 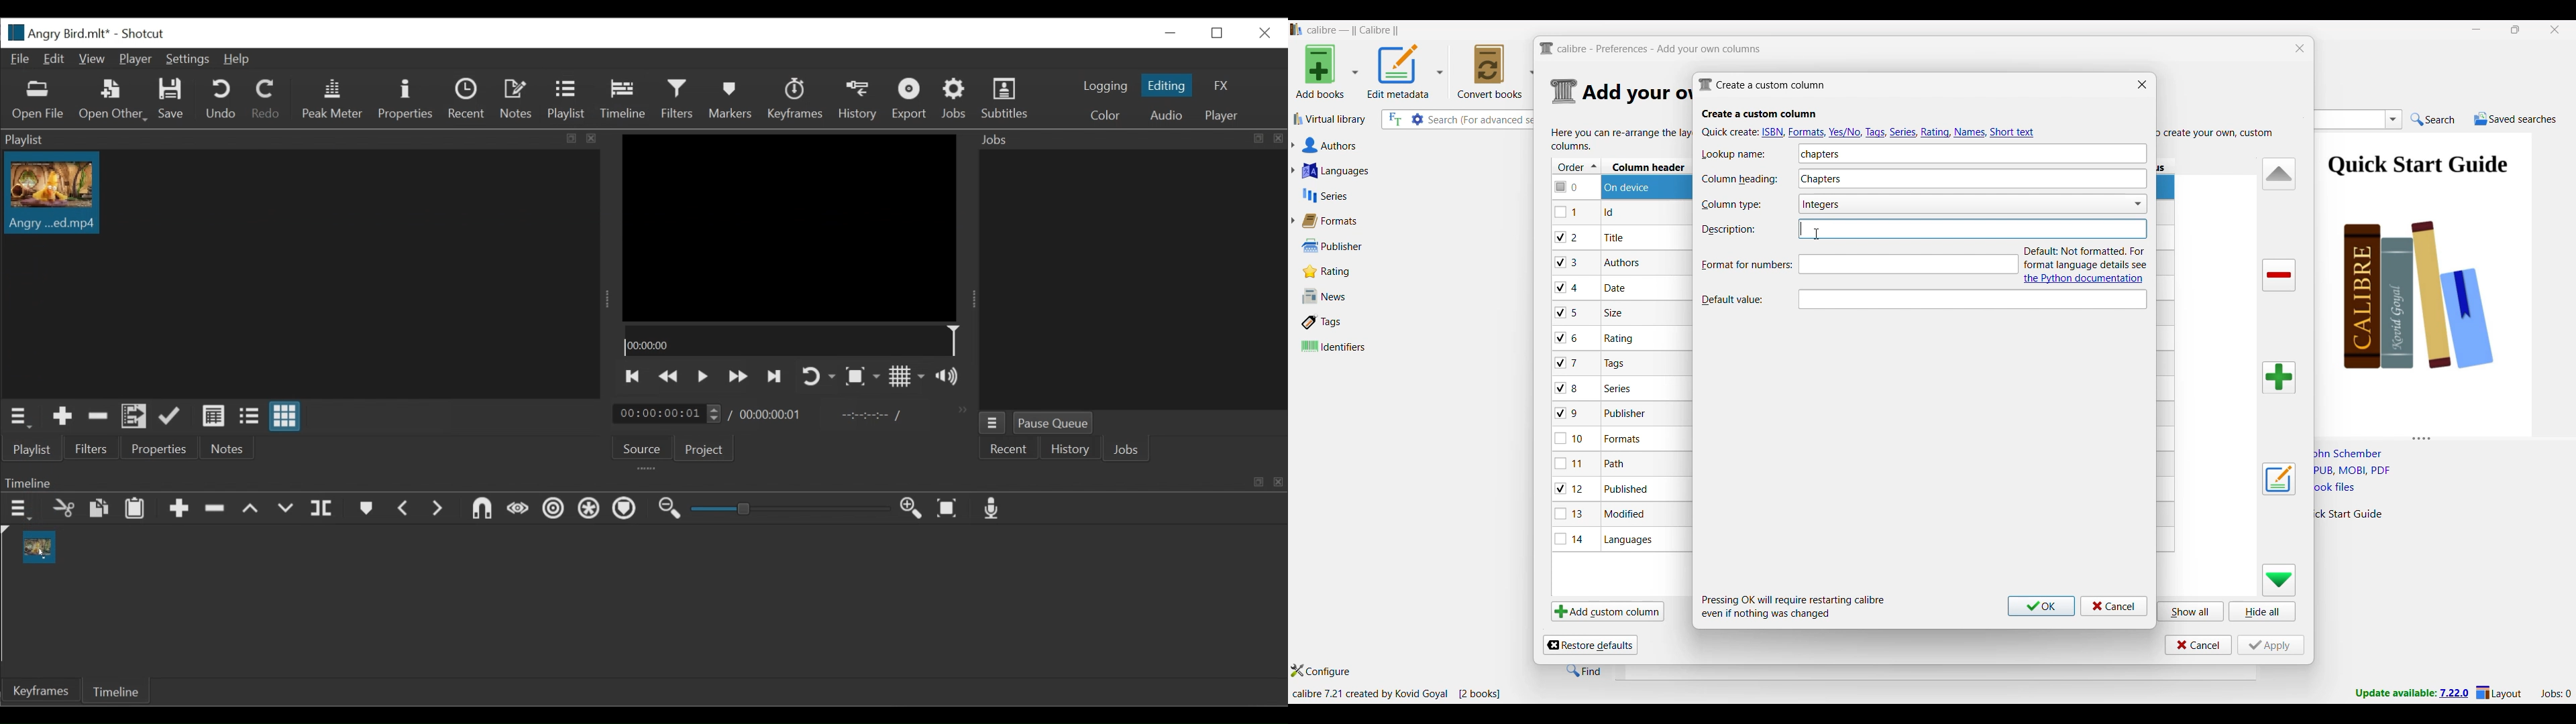 I want to click on Timeline Panel, so click(x=645, y=479).